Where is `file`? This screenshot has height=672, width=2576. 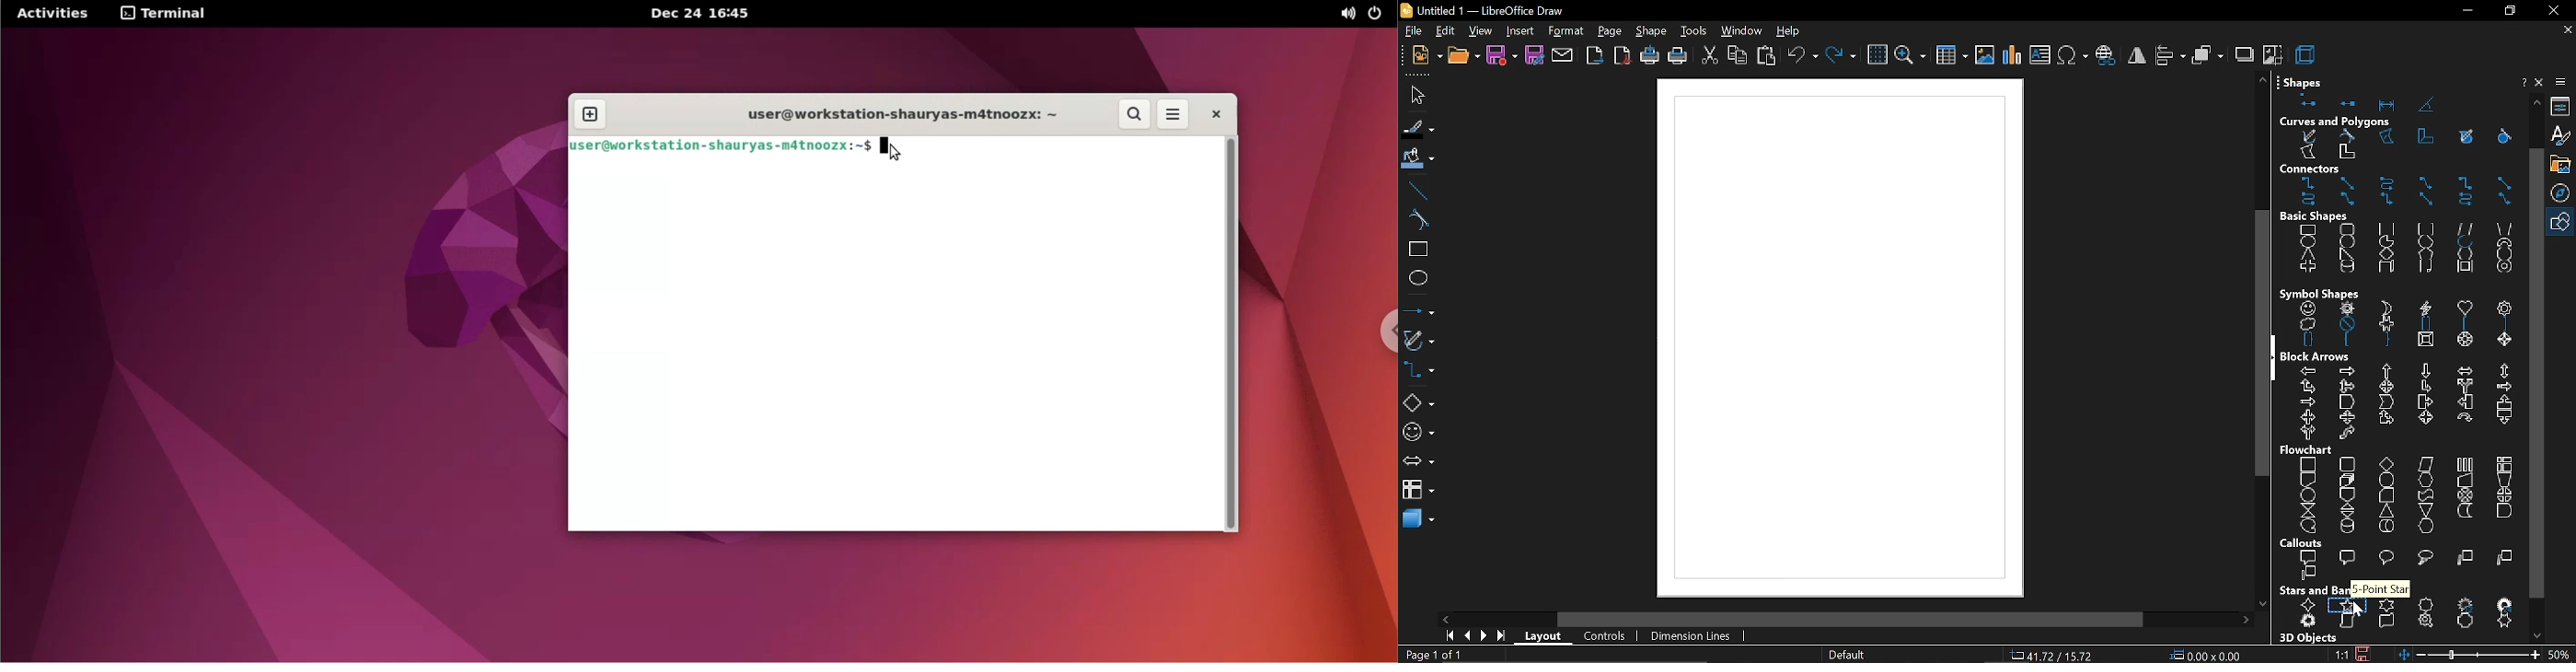
file is located at coordinates (1411, 31).